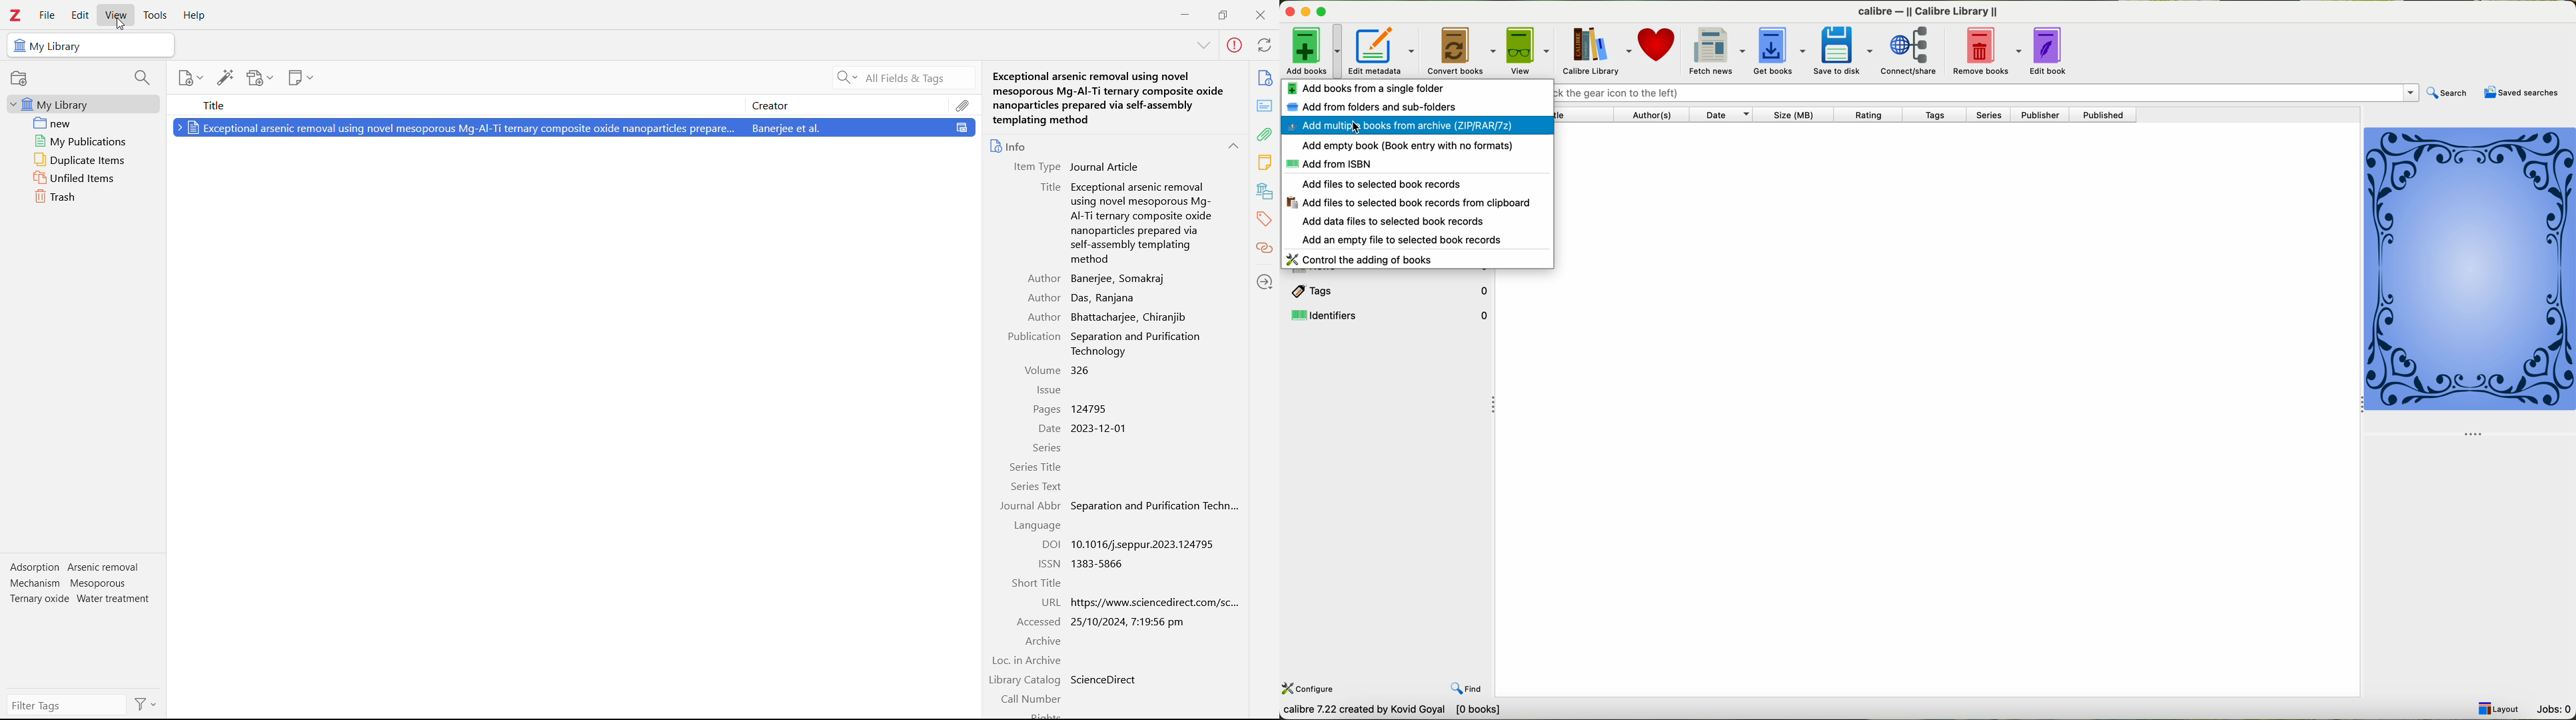 The image size is (2576, 728). Describe the element at coordinates (1049, 429) in the screenshot. I see `Date` at that location.